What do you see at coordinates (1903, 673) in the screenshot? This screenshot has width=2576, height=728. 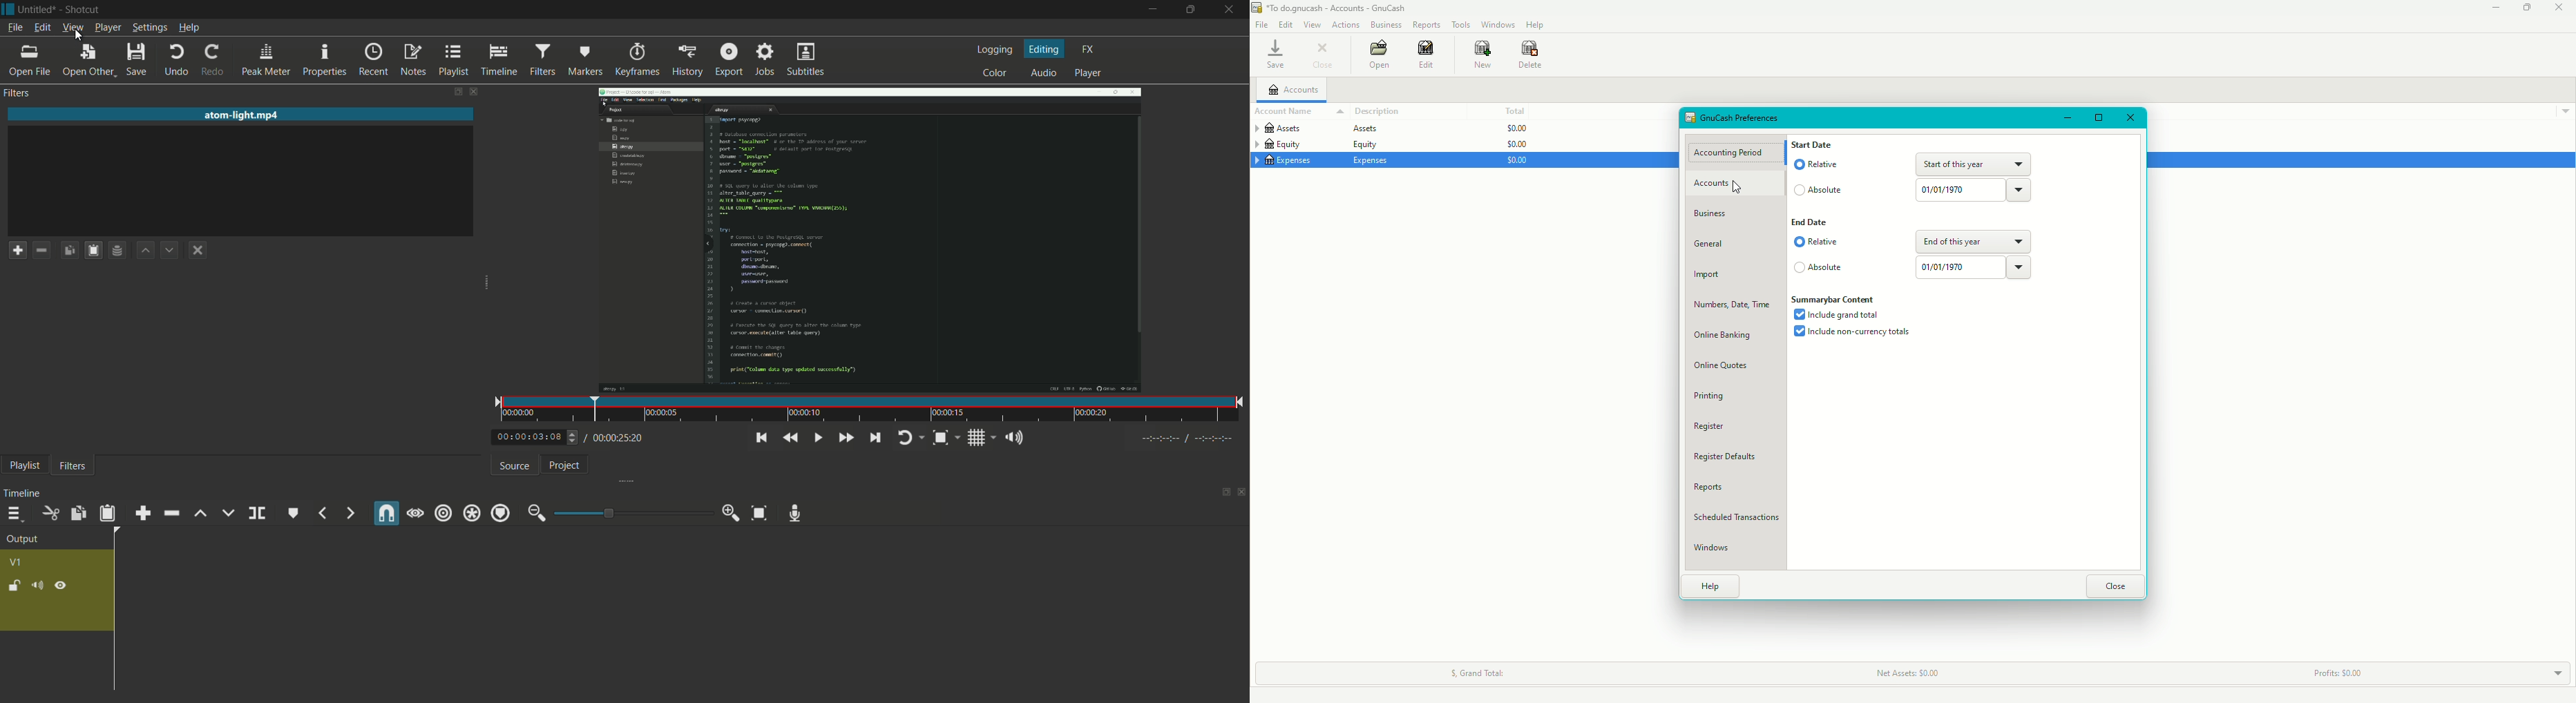 I see `Net Assets` at bounding box center [1903, 673].